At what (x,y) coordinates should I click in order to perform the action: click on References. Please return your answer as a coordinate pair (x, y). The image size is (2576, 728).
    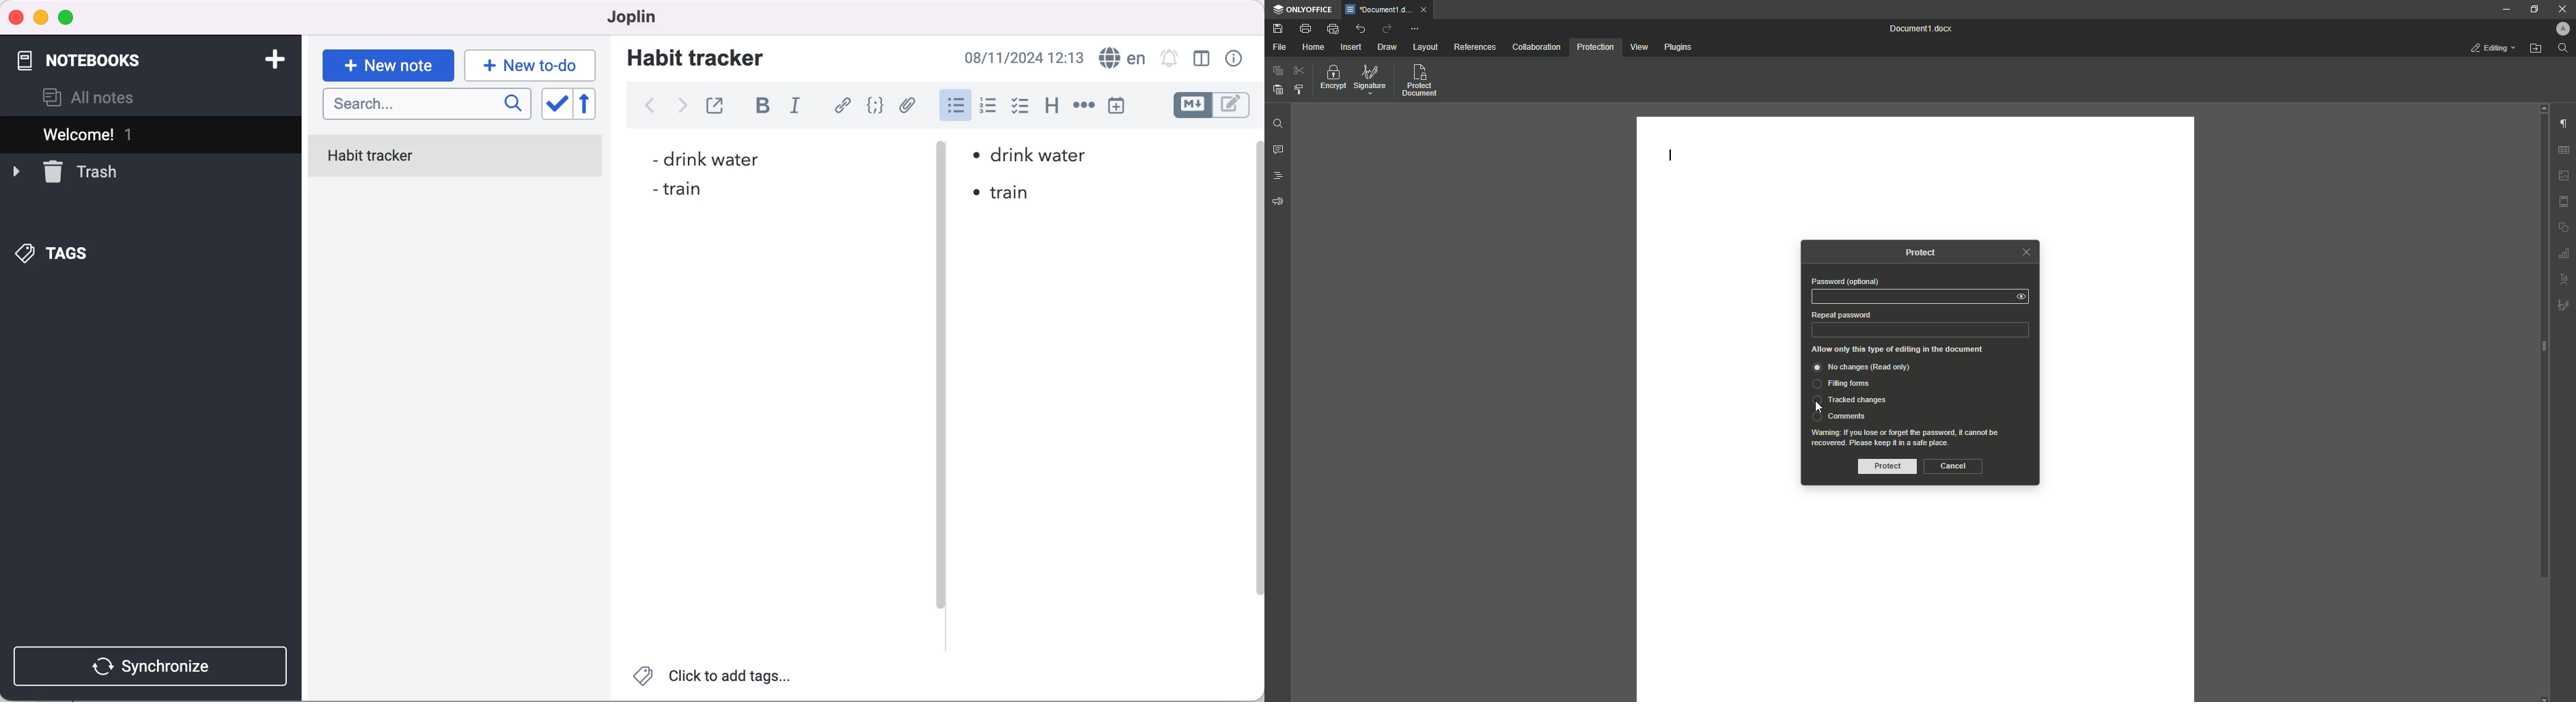
    Looking at the image, I should click on (1474, 47).